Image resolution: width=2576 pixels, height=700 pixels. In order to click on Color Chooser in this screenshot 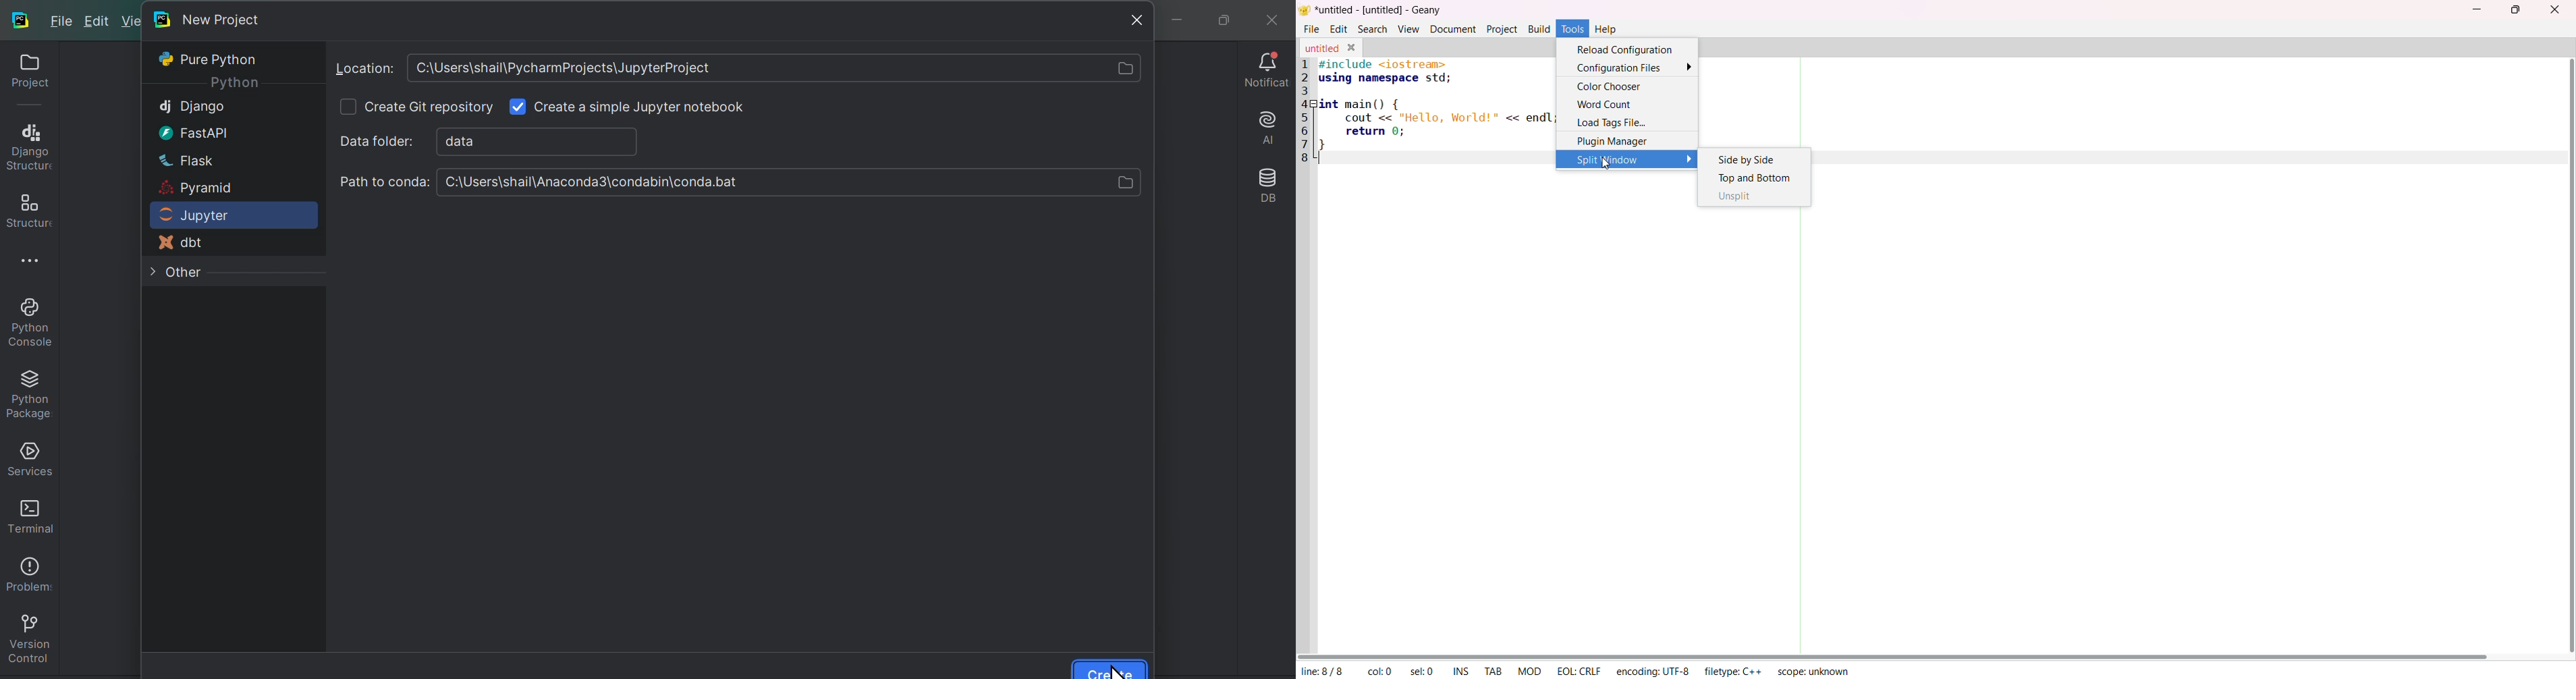, I will do `click(1612, 85)`.